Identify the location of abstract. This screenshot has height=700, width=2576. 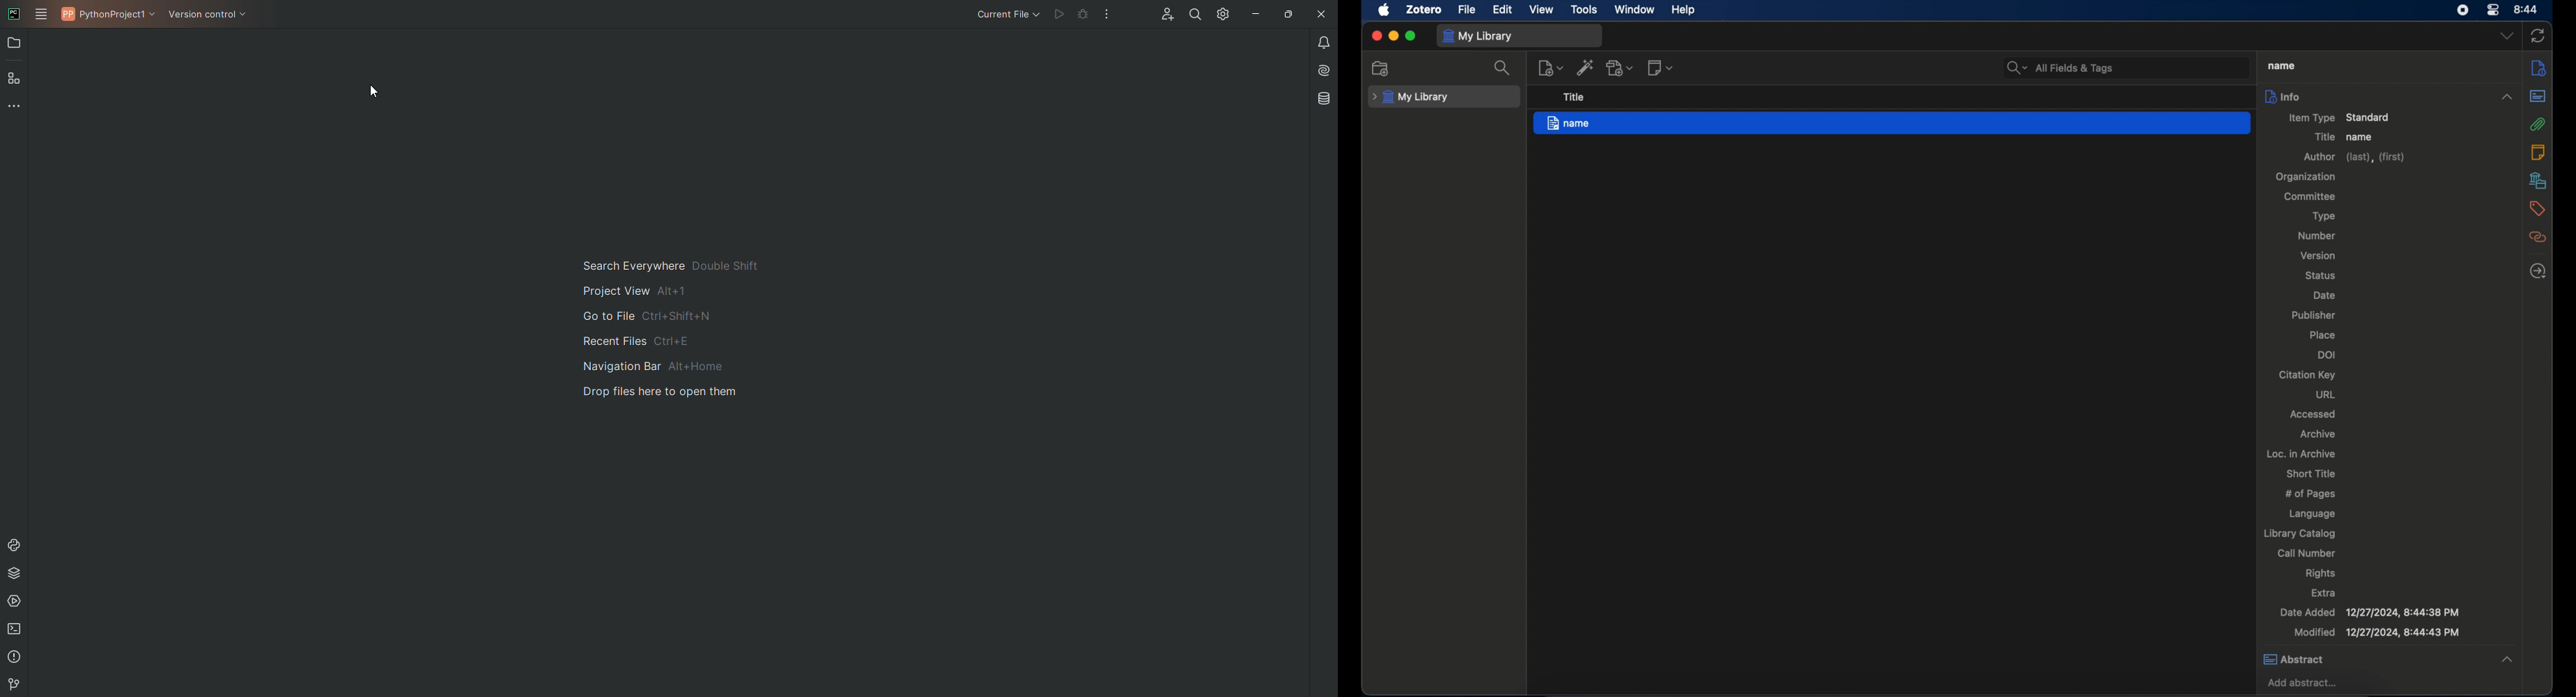
(2370, 660).